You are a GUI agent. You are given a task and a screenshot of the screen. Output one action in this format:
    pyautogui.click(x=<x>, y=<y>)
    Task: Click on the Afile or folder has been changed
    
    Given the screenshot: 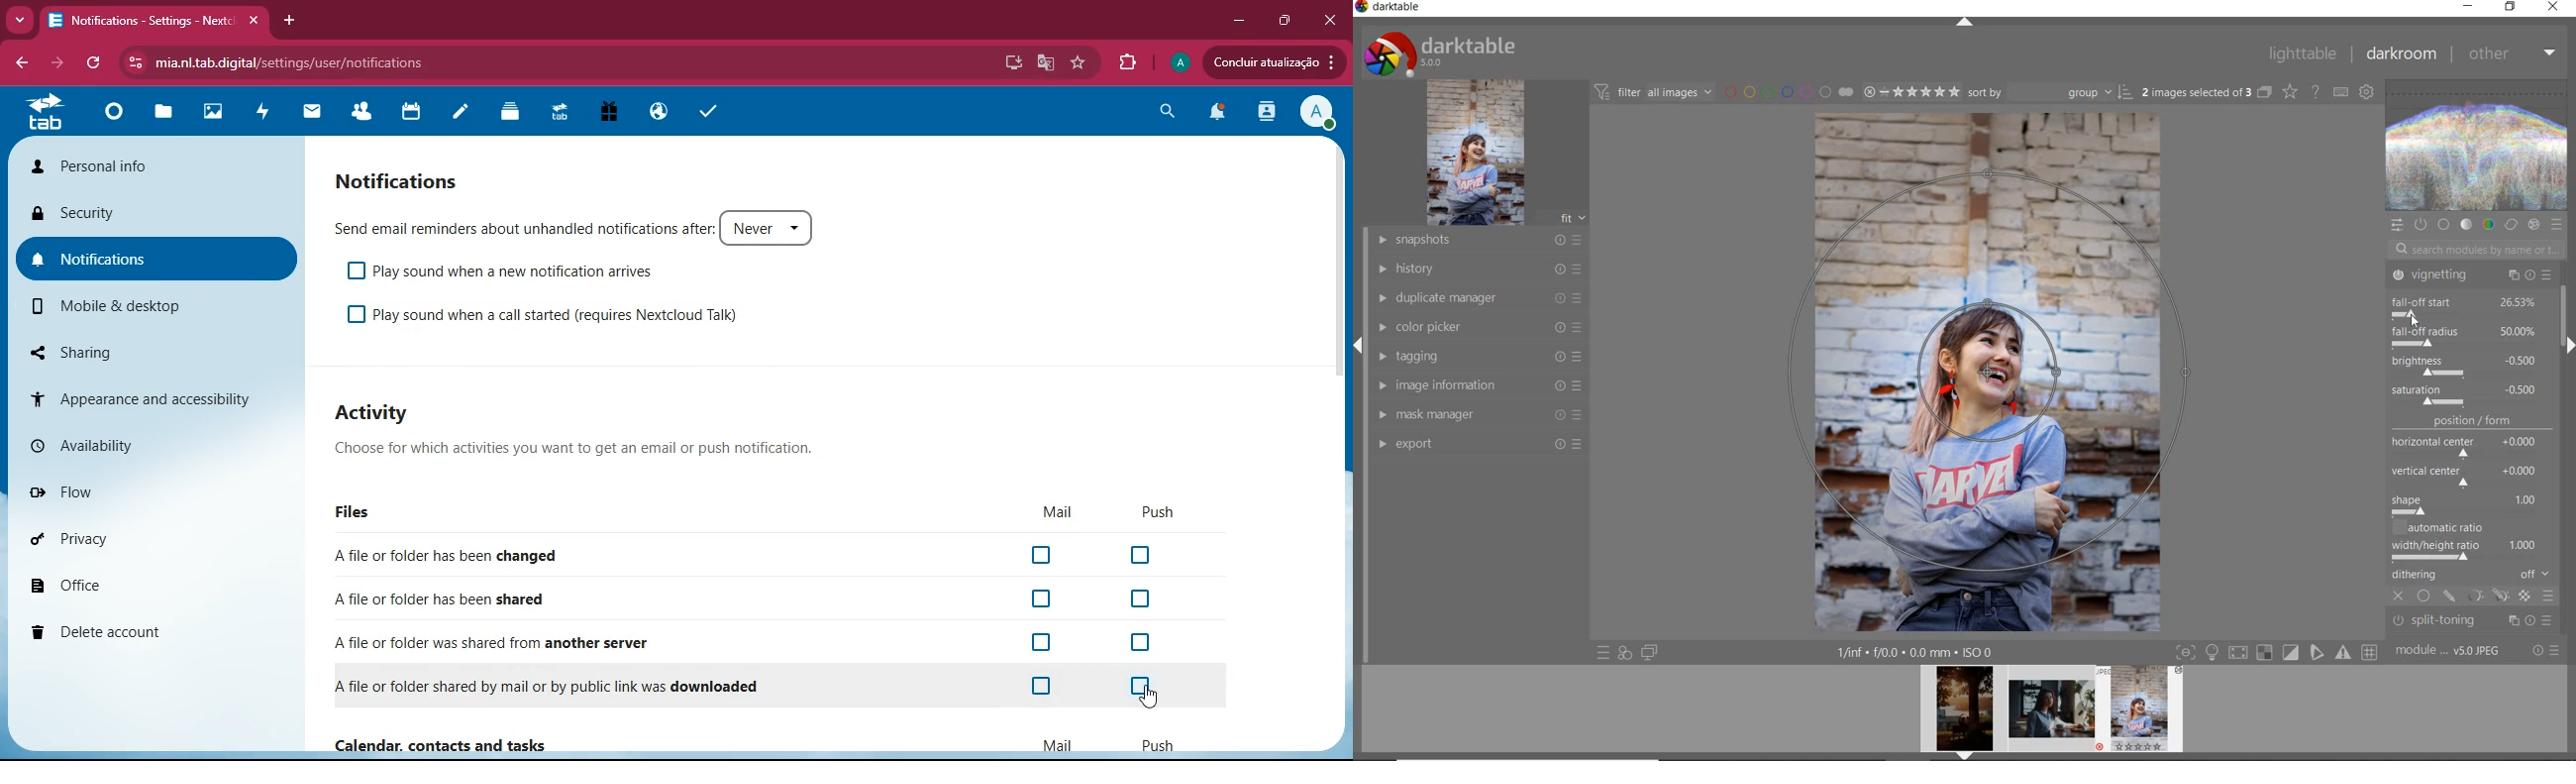 What is the action you would take?
    pyautogui.click(x=457, y=555)
    